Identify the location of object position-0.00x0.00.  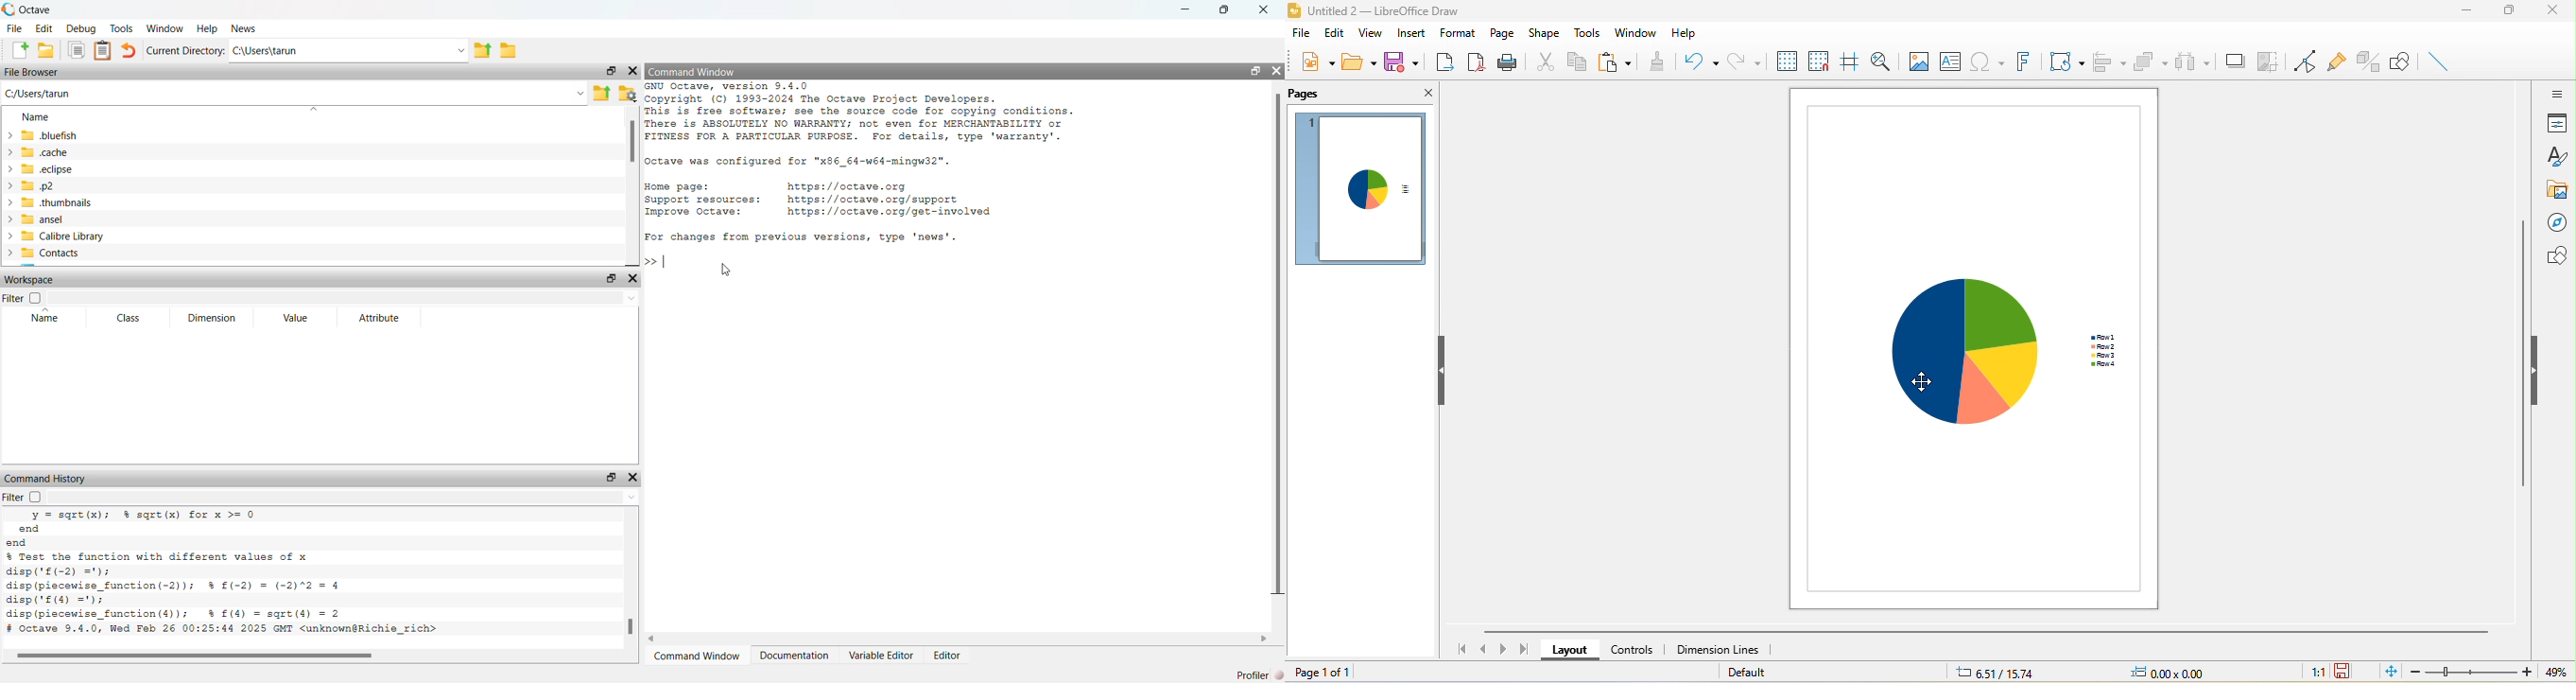
(2173, 674).